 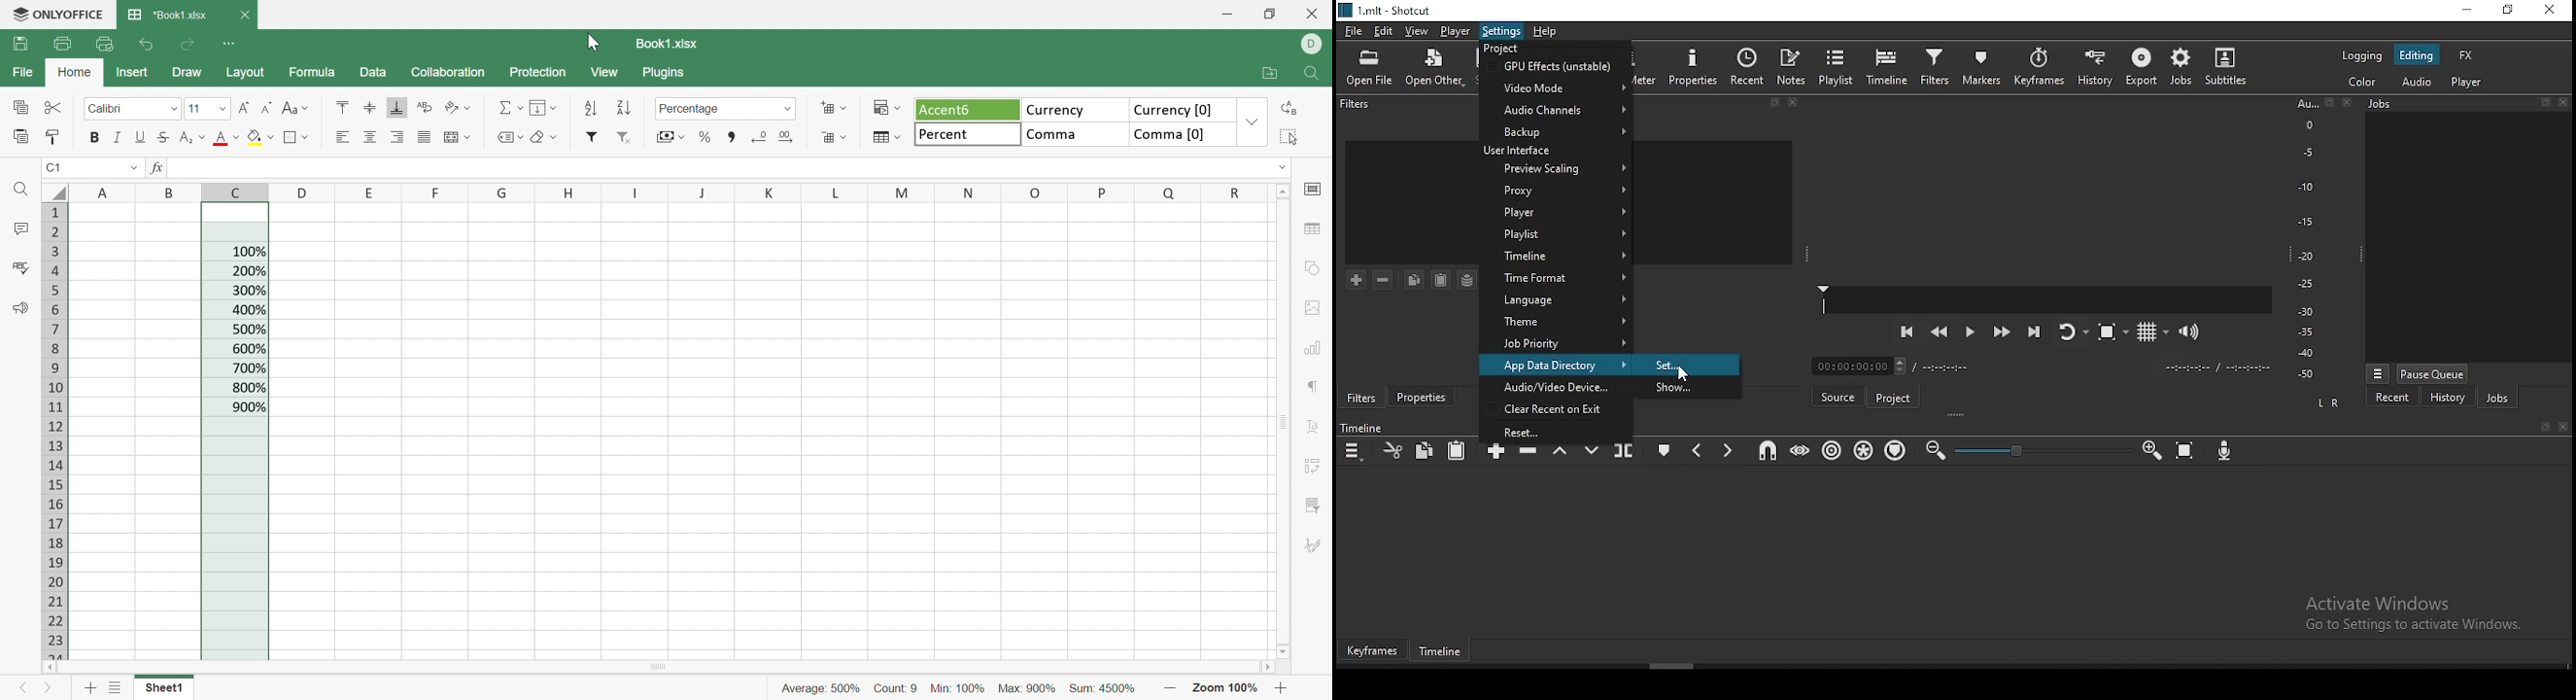 I want to click on Select all, so click(x=55, y=190).